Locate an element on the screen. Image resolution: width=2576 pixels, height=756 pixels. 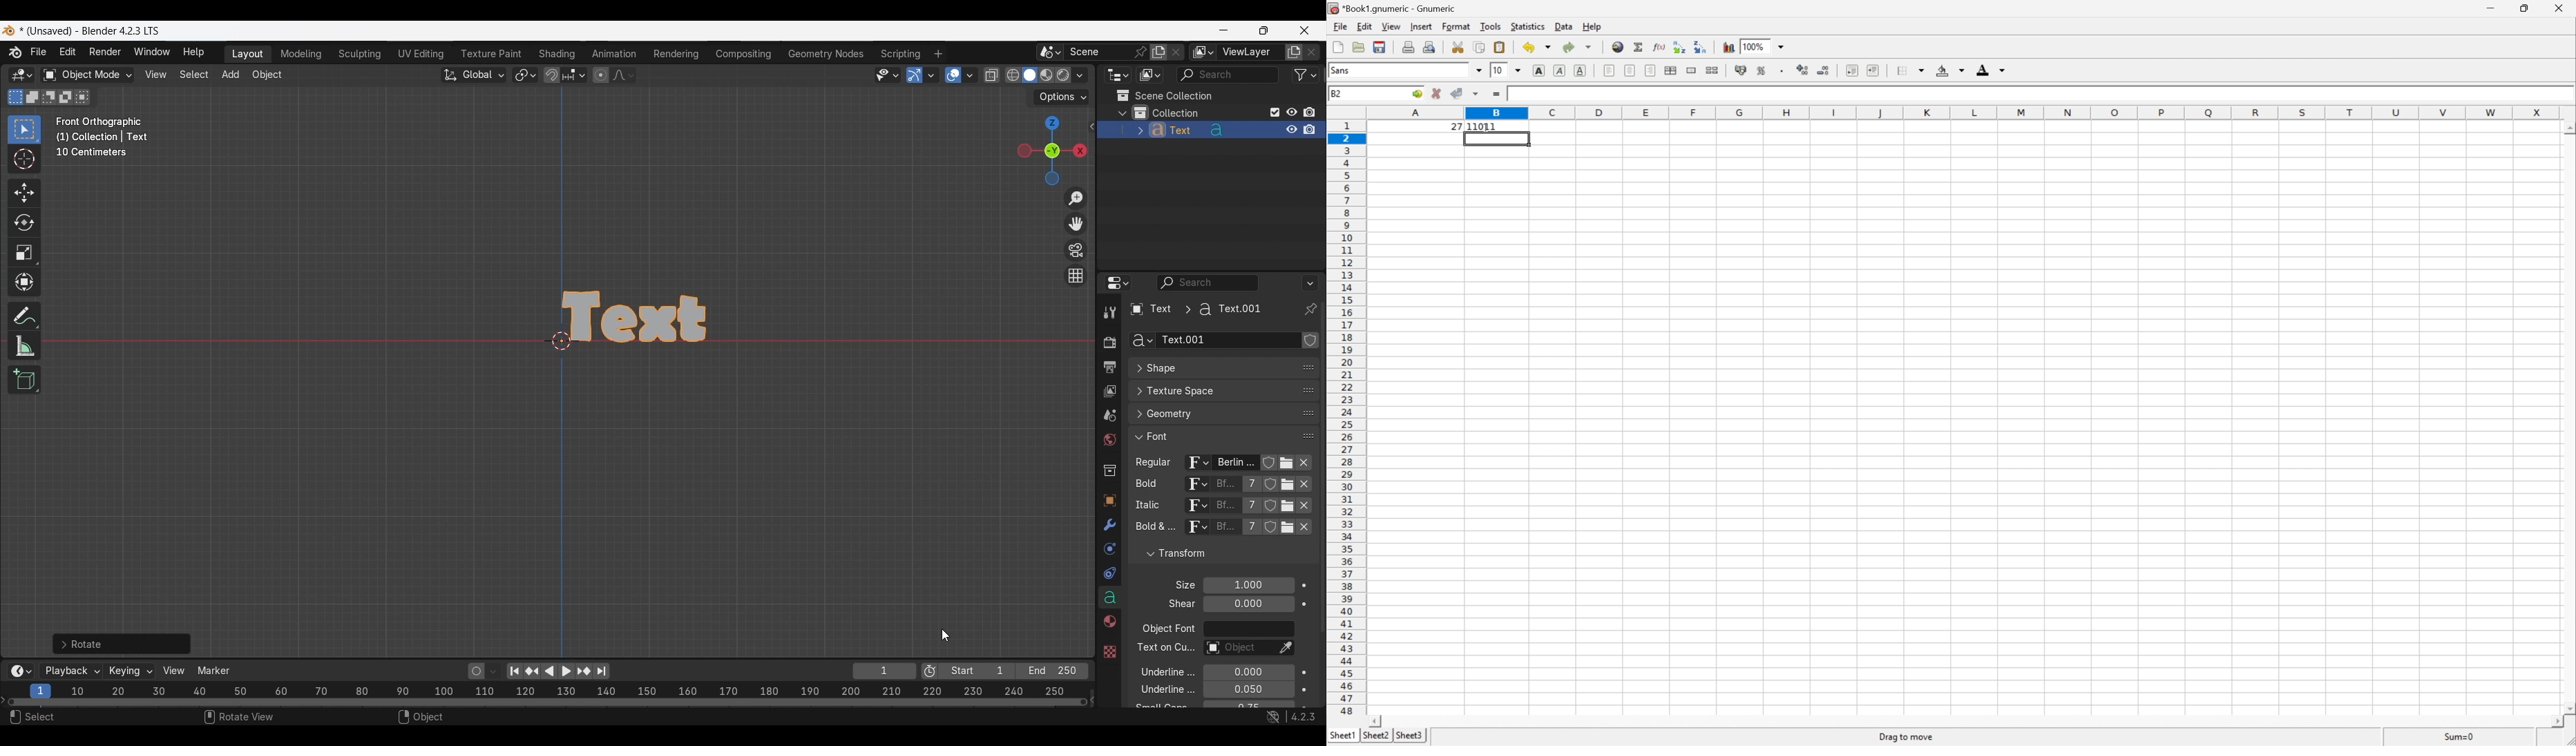
Shading workspace  is located at coordinates (558, 54).